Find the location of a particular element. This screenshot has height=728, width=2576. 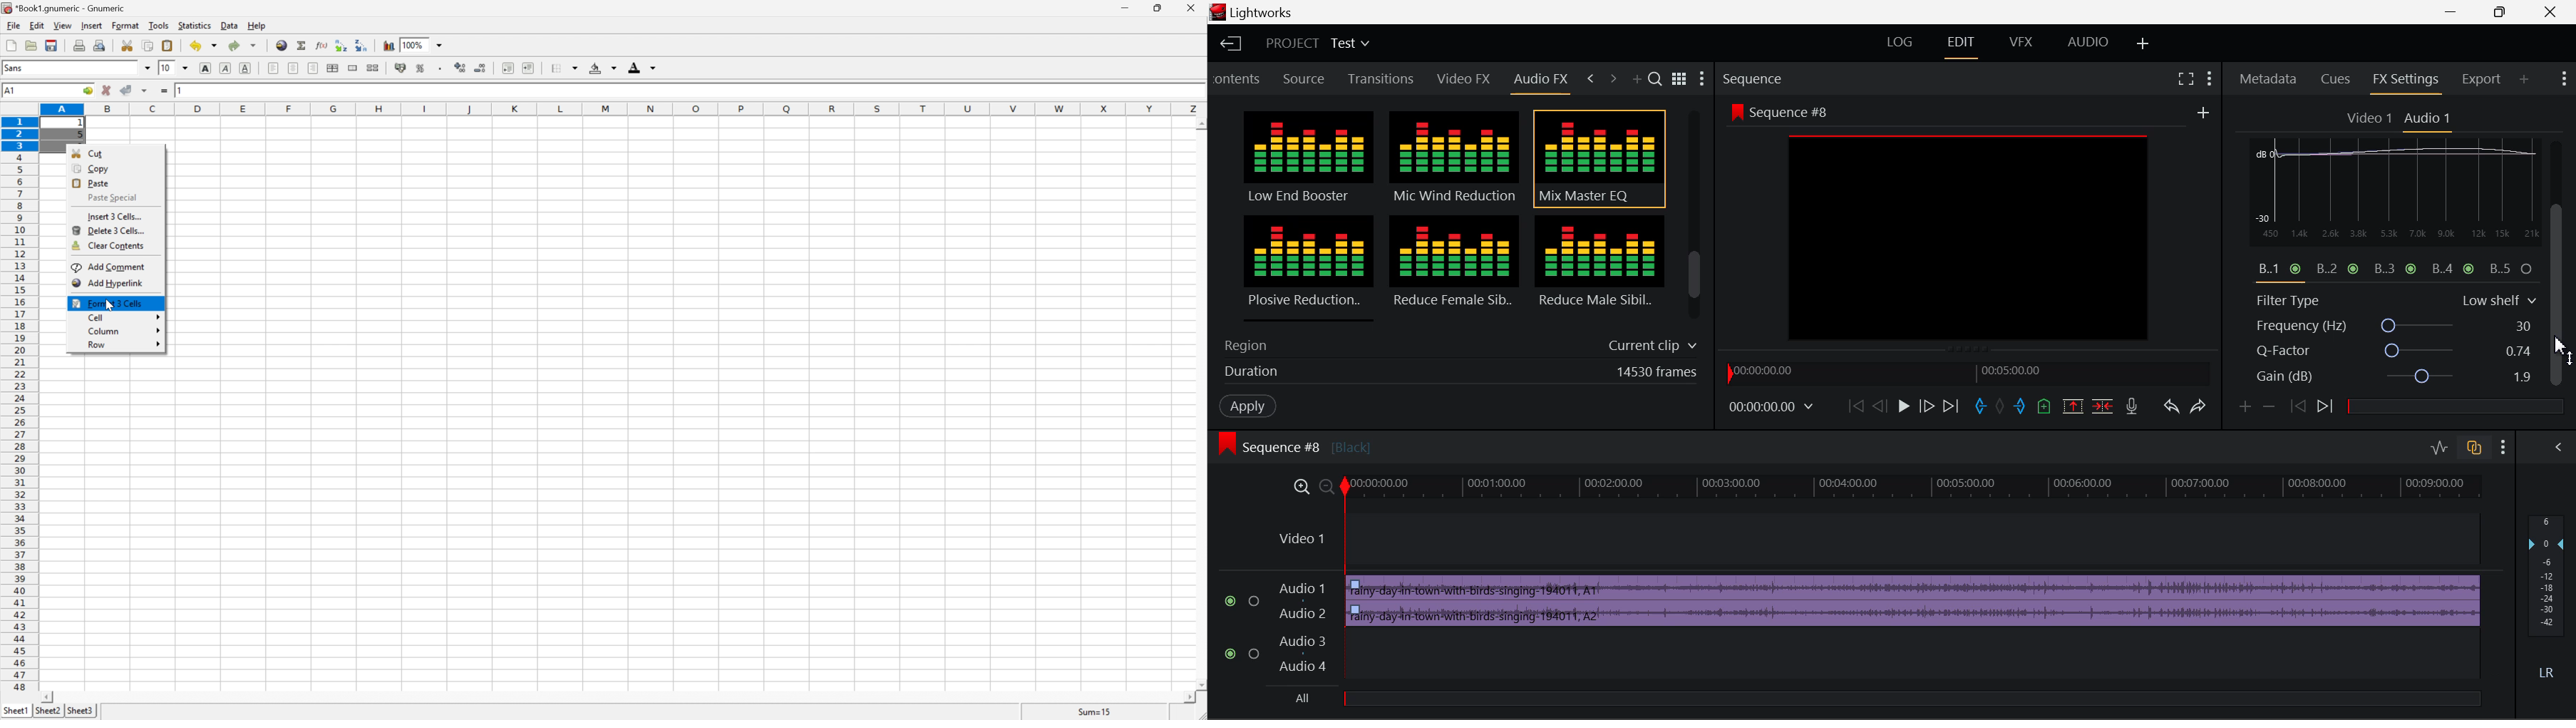

background is located at coordinates (603, 67).